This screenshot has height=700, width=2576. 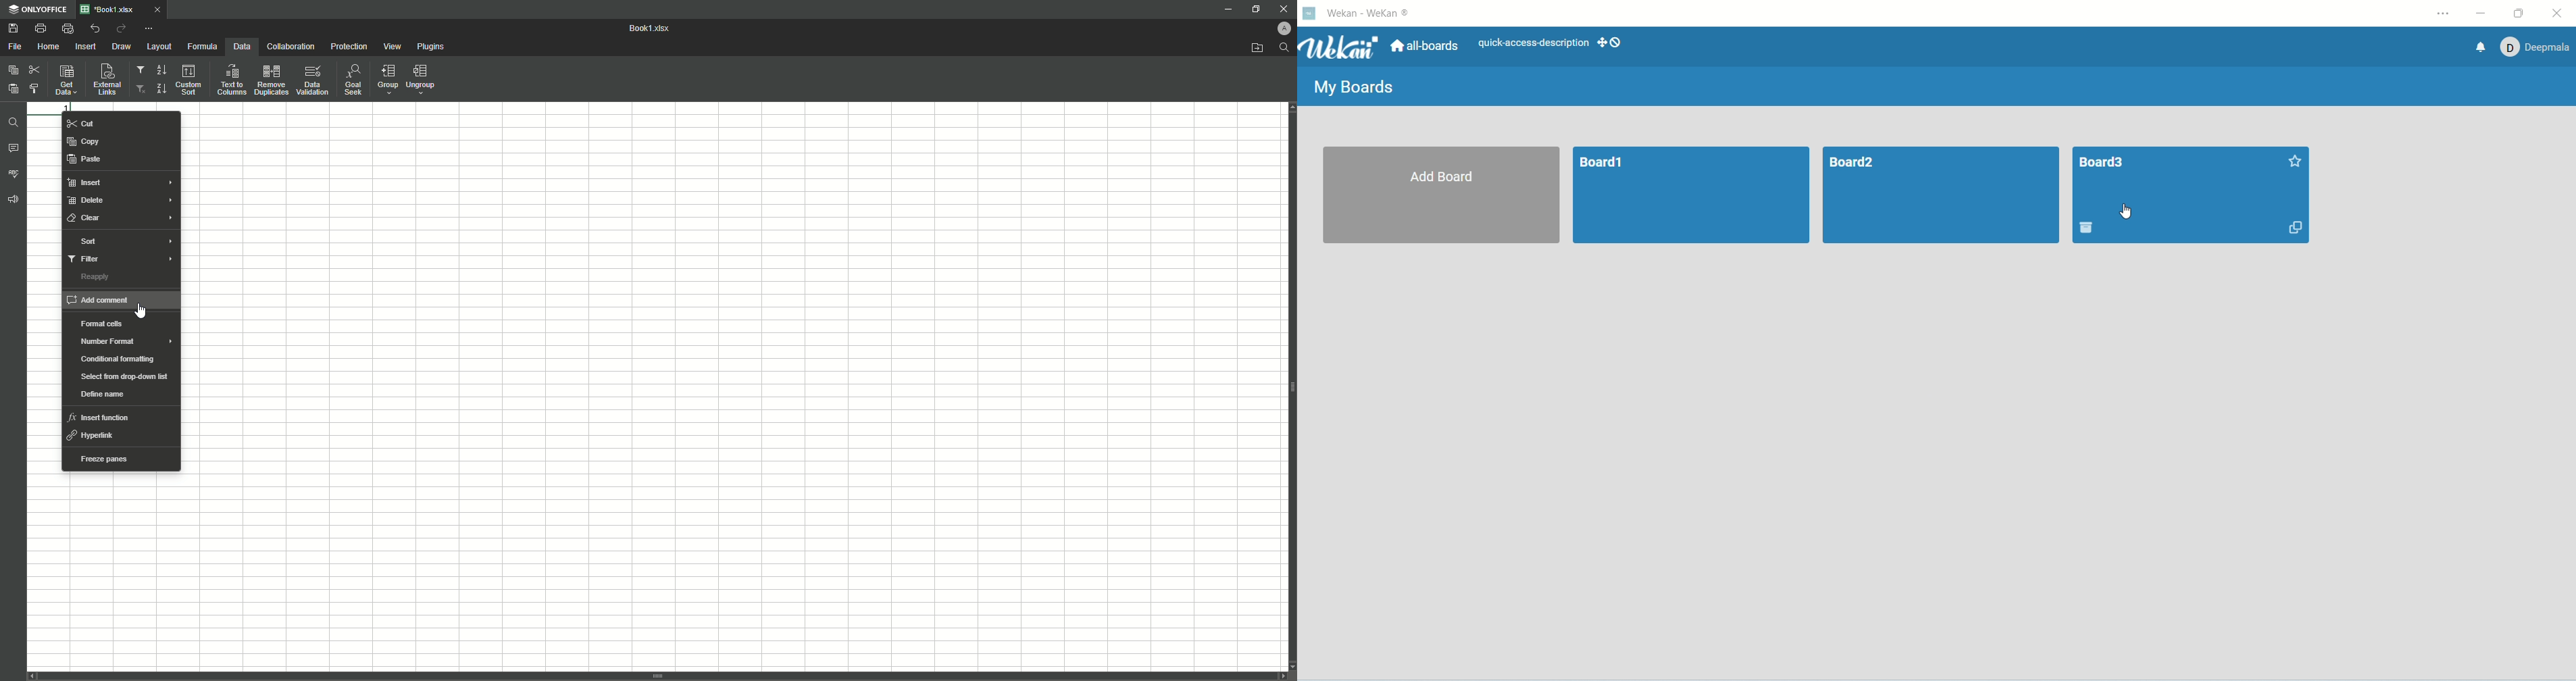 What do you see at coordinates (105, 79) in the screenshot?
I see `External Links` at bounding box center [105, 79].